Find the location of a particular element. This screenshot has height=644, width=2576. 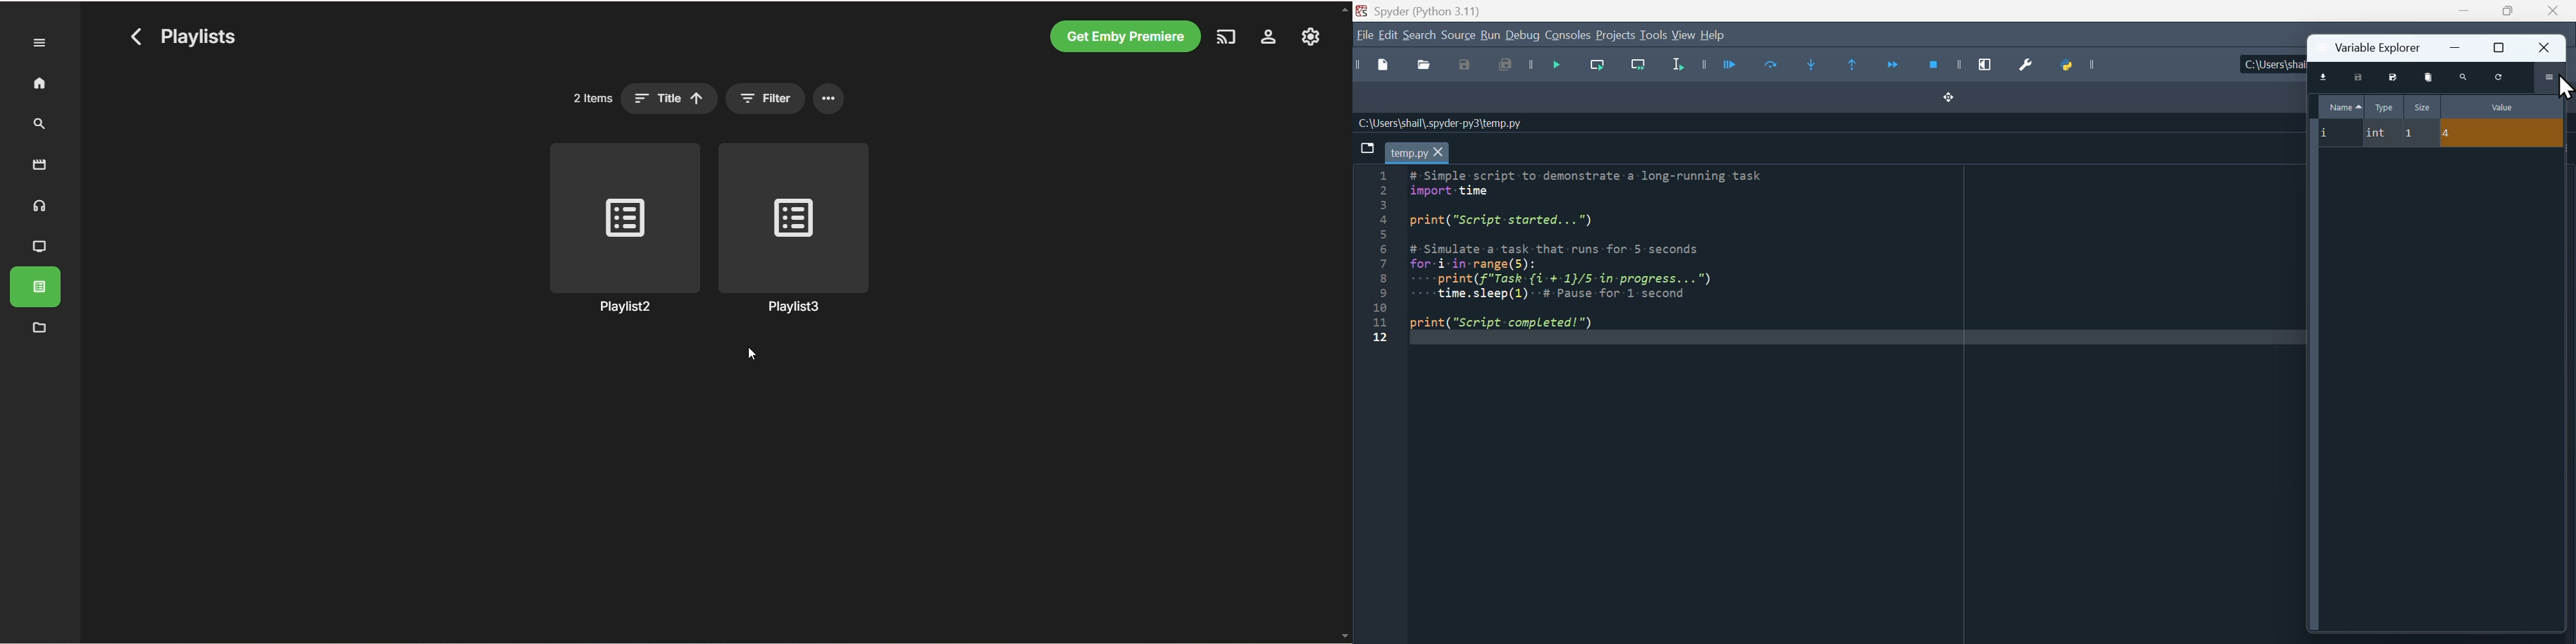

Cursor is located at coordinates (2567, 86).